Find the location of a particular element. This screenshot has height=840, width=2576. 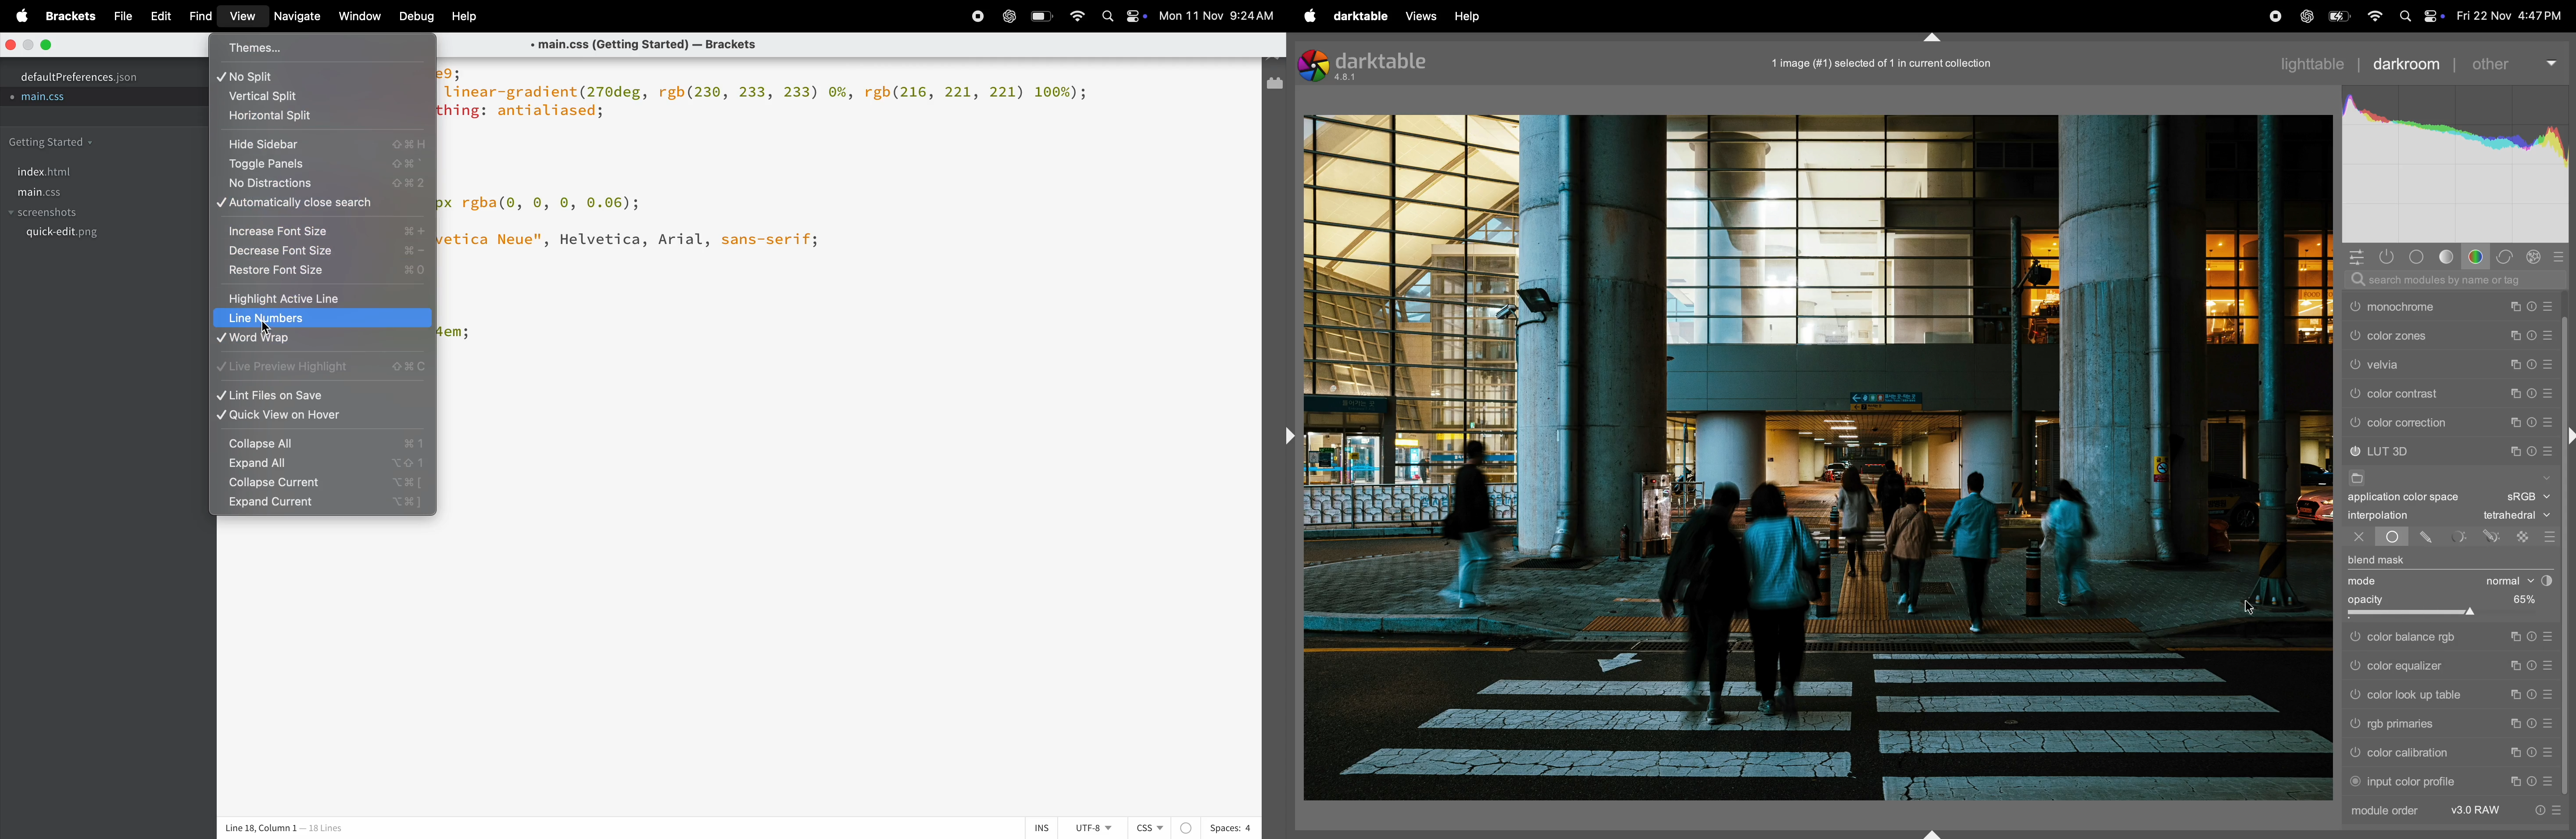

reset is located at coordinates (2534, 668).